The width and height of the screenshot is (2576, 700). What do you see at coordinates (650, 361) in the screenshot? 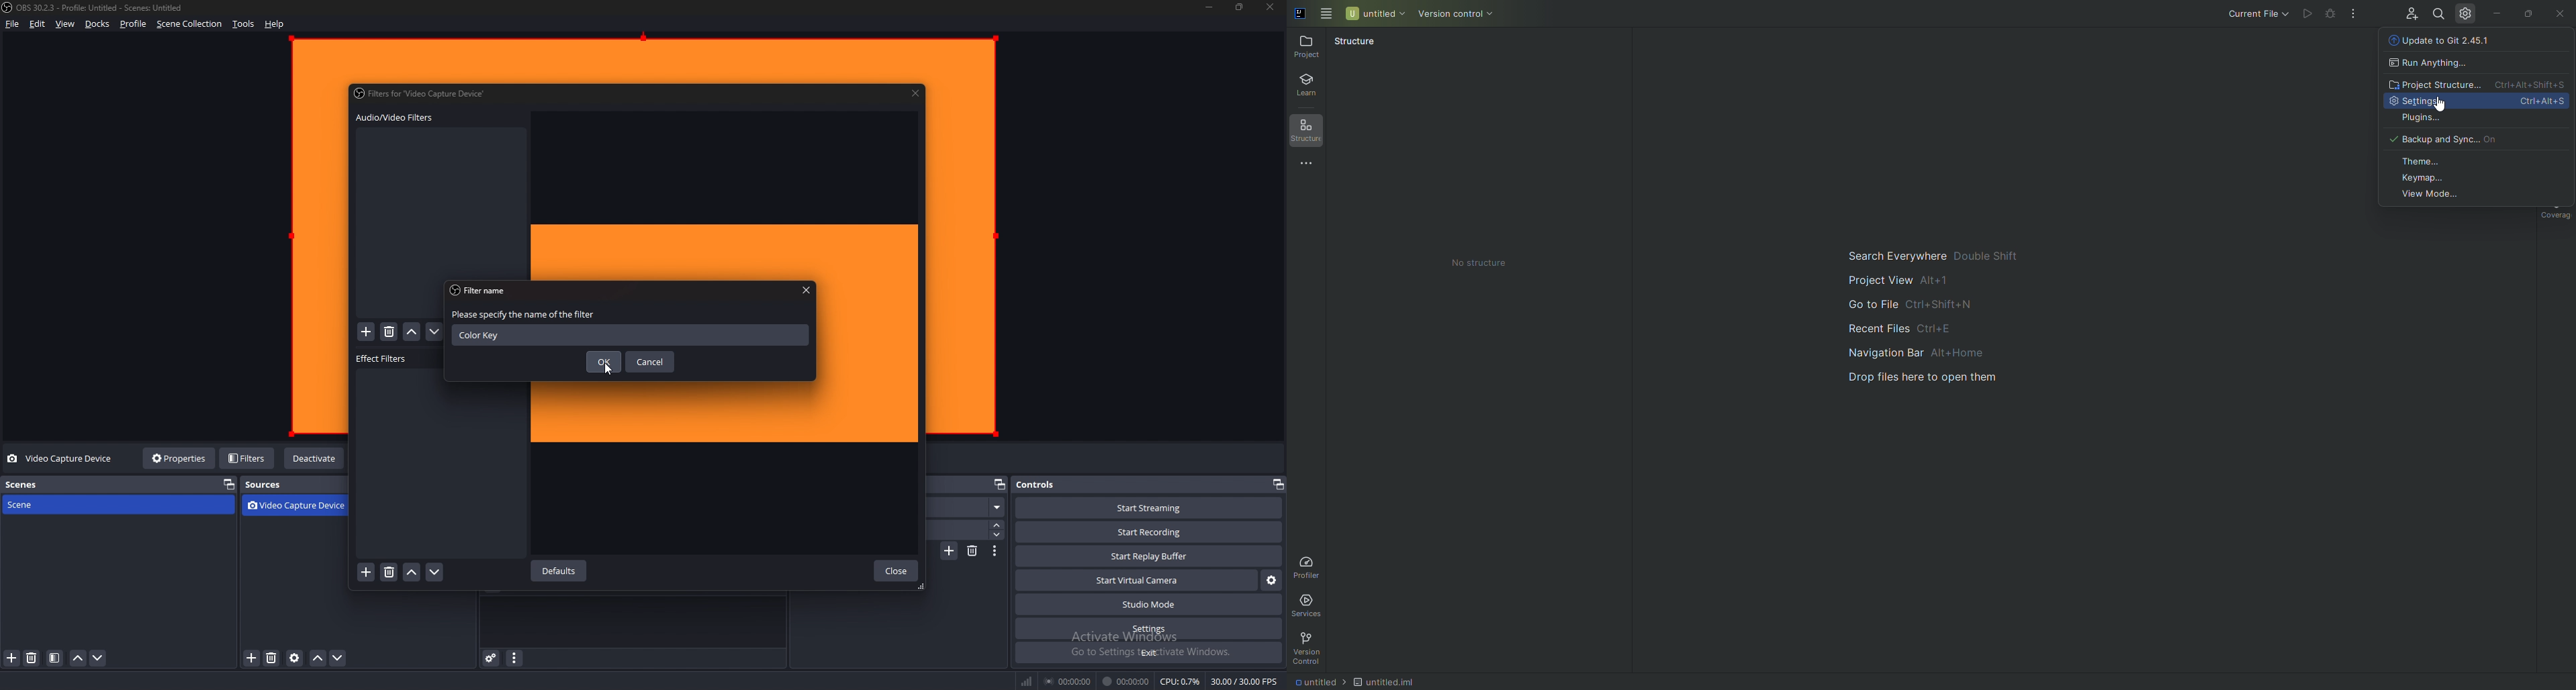
I see `cancel` at bounding box center [650, 361].